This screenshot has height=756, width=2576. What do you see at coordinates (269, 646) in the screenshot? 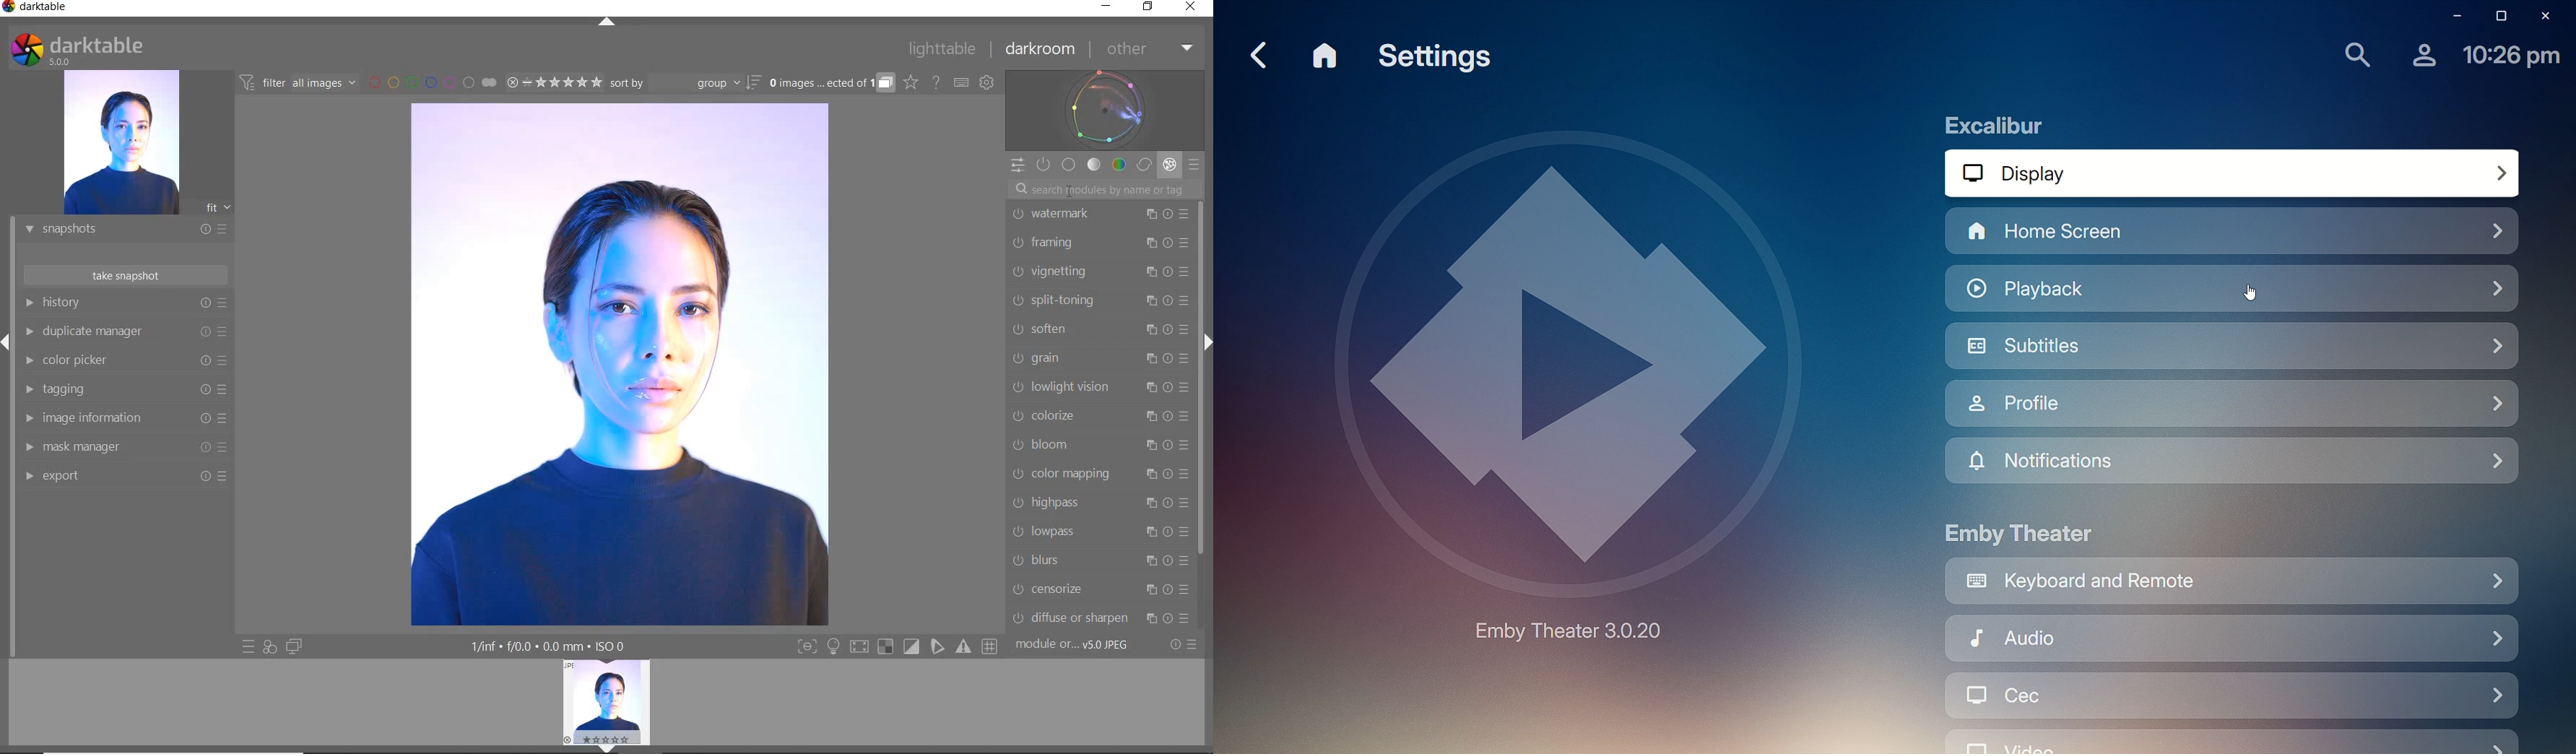
I see `QUICK ACCESS FOR APPLYING ANY OF YOUR STYLES` at bounding box center [269, 646].